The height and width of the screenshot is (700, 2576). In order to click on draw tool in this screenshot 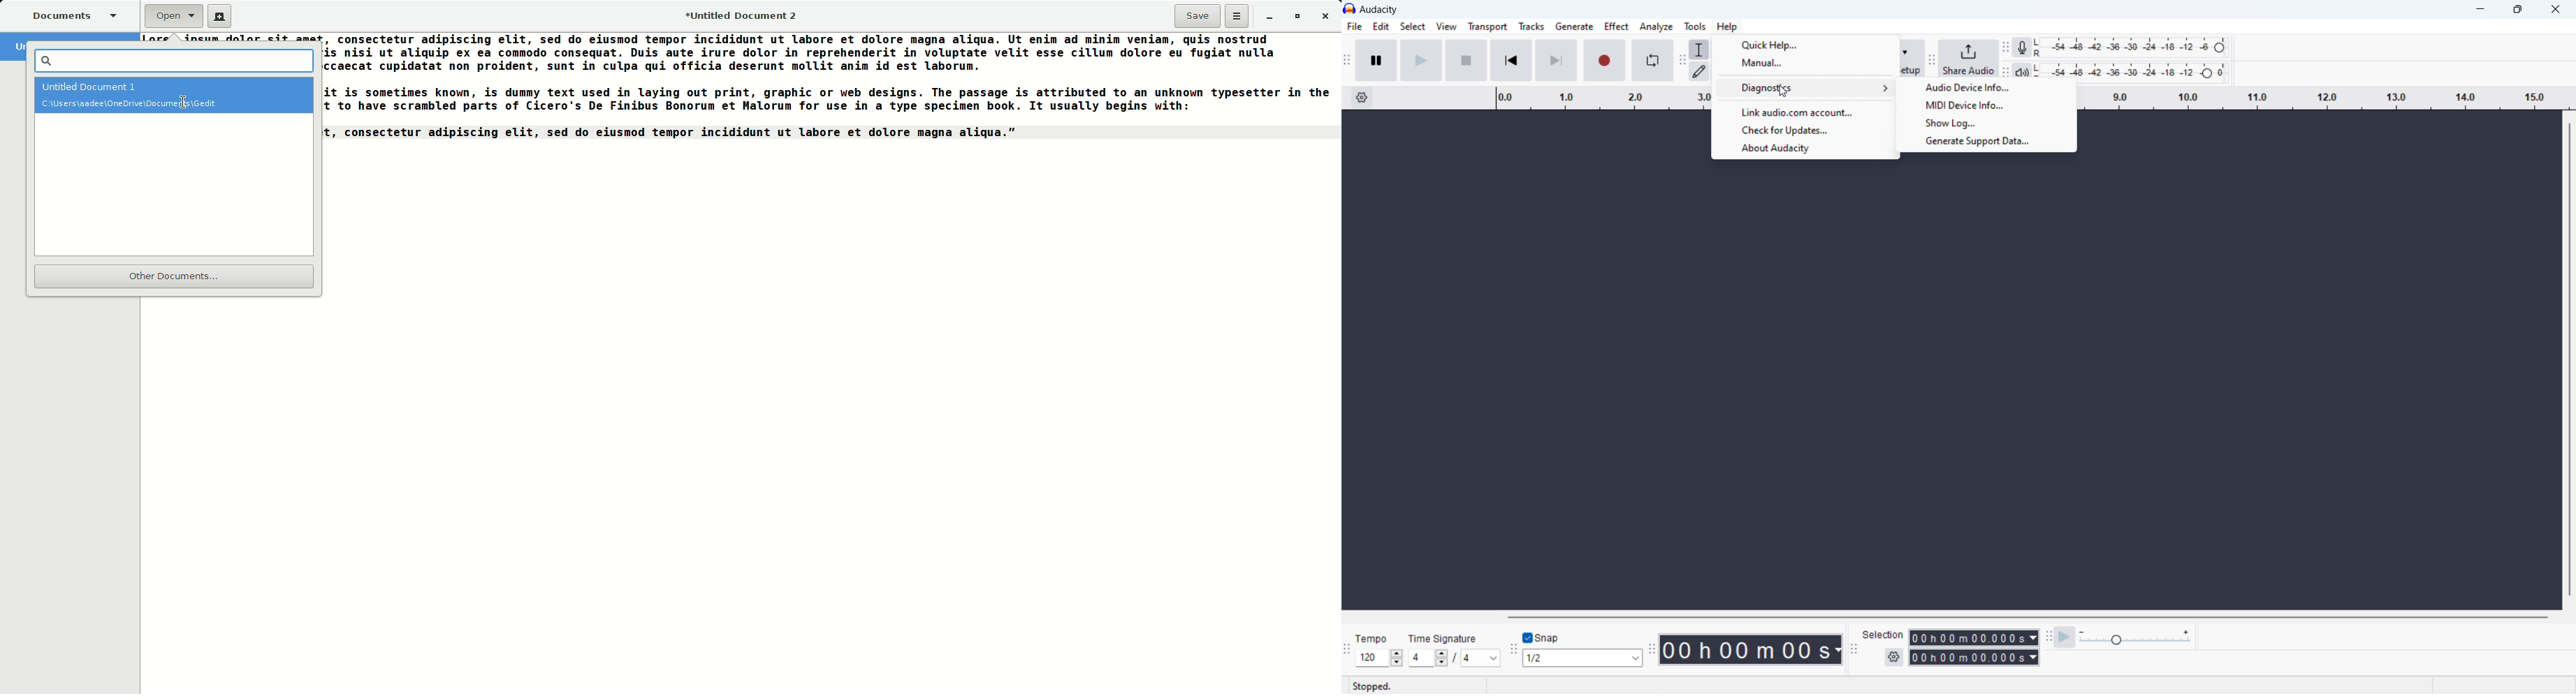, I will do `click(1700, 71)`.